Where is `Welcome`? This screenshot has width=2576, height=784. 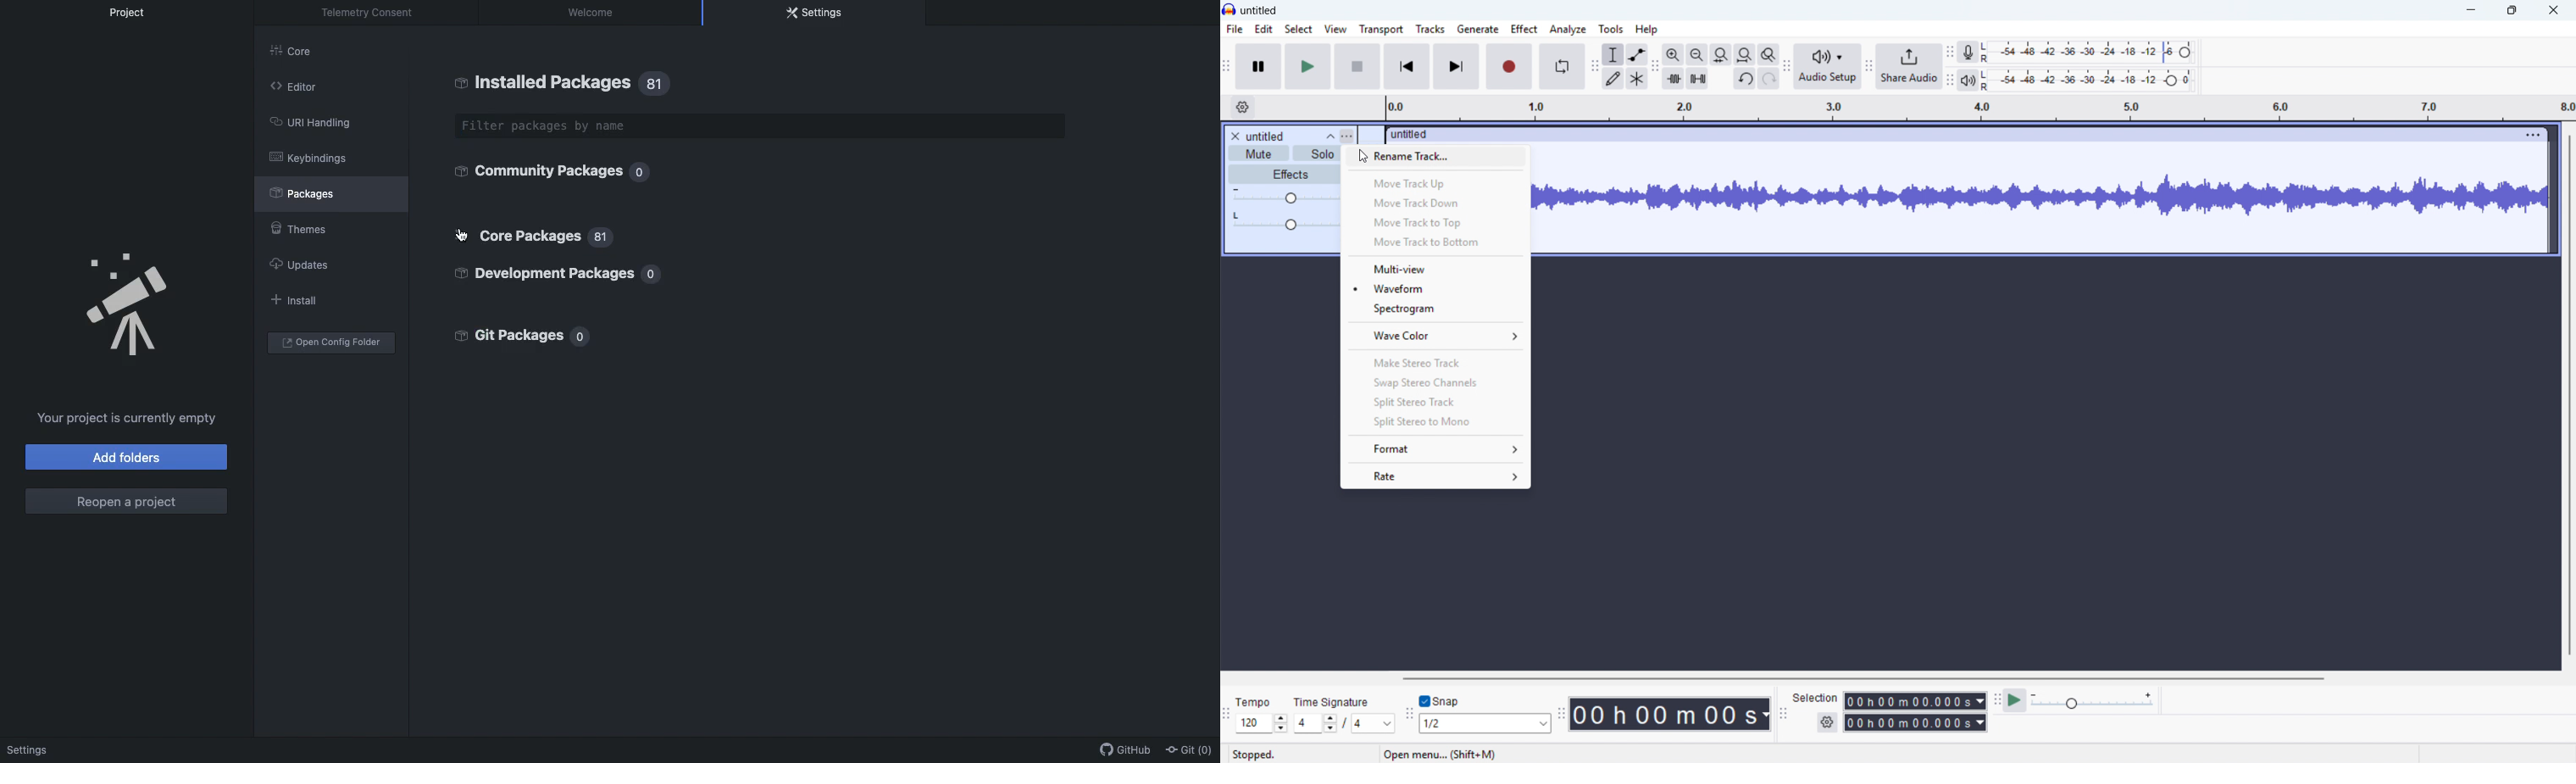 Welcome is located at coordinates (594, 12).